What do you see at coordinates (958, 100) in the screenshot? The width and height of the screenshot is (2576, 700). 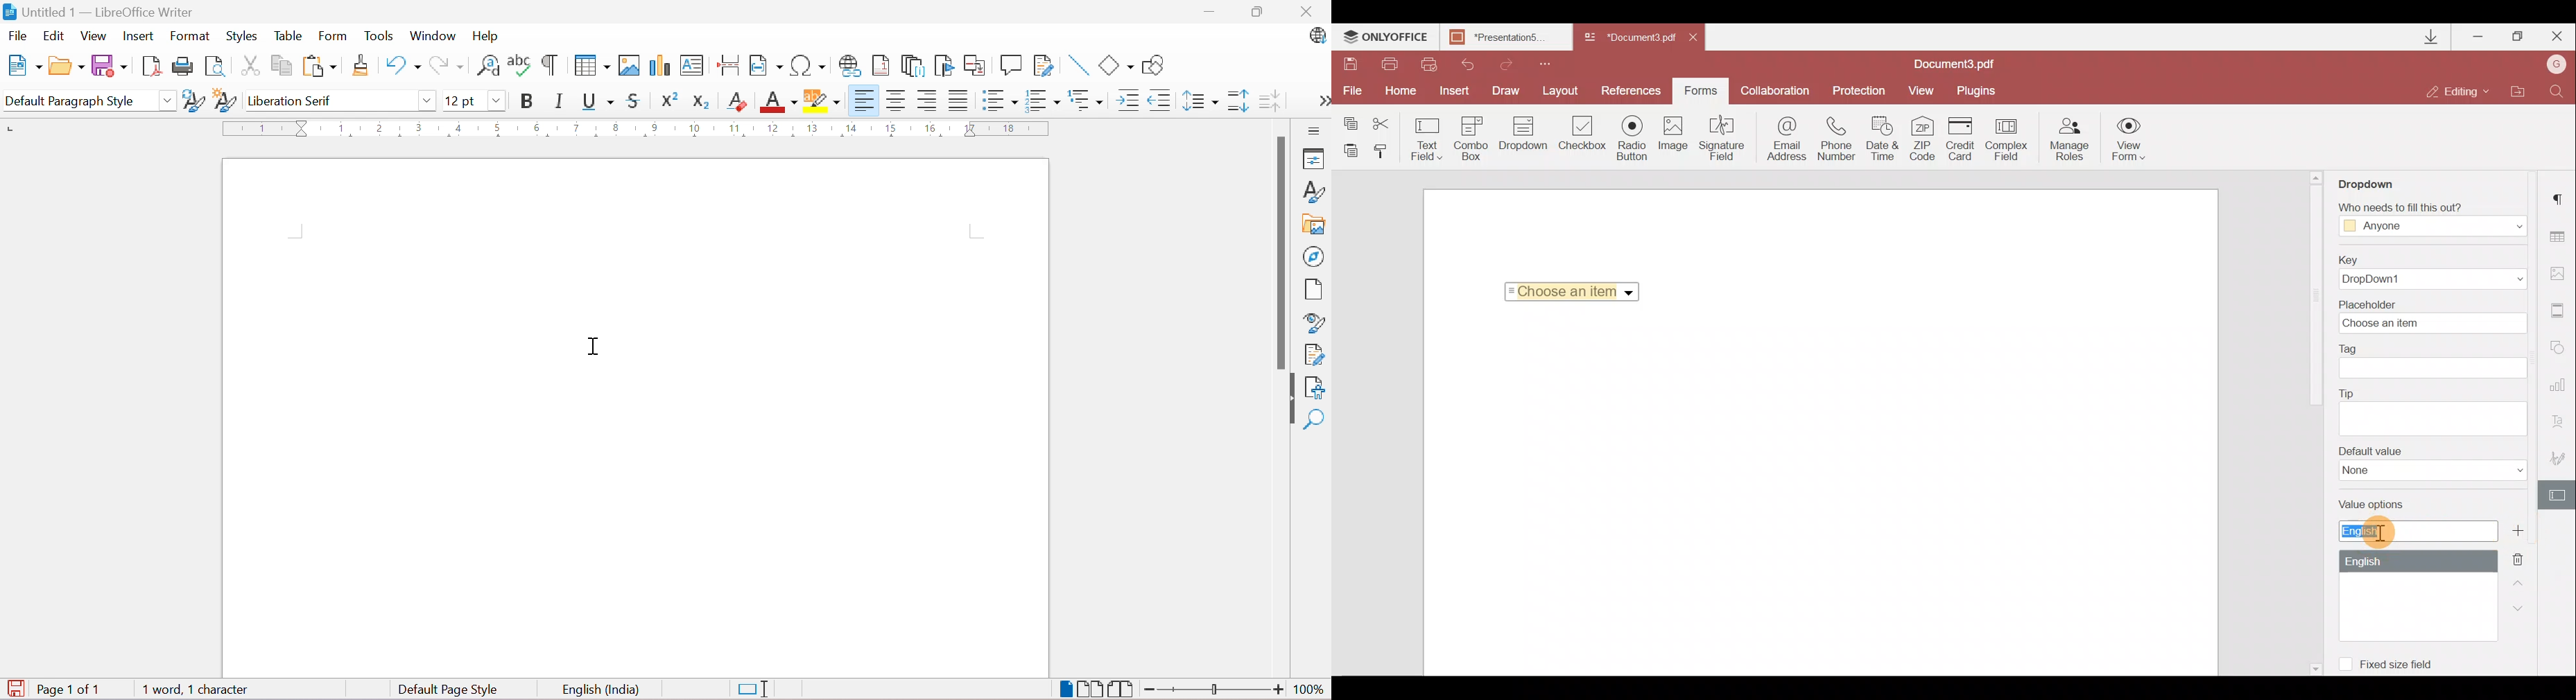 I see `Justified` at bounding box center [958, 100].